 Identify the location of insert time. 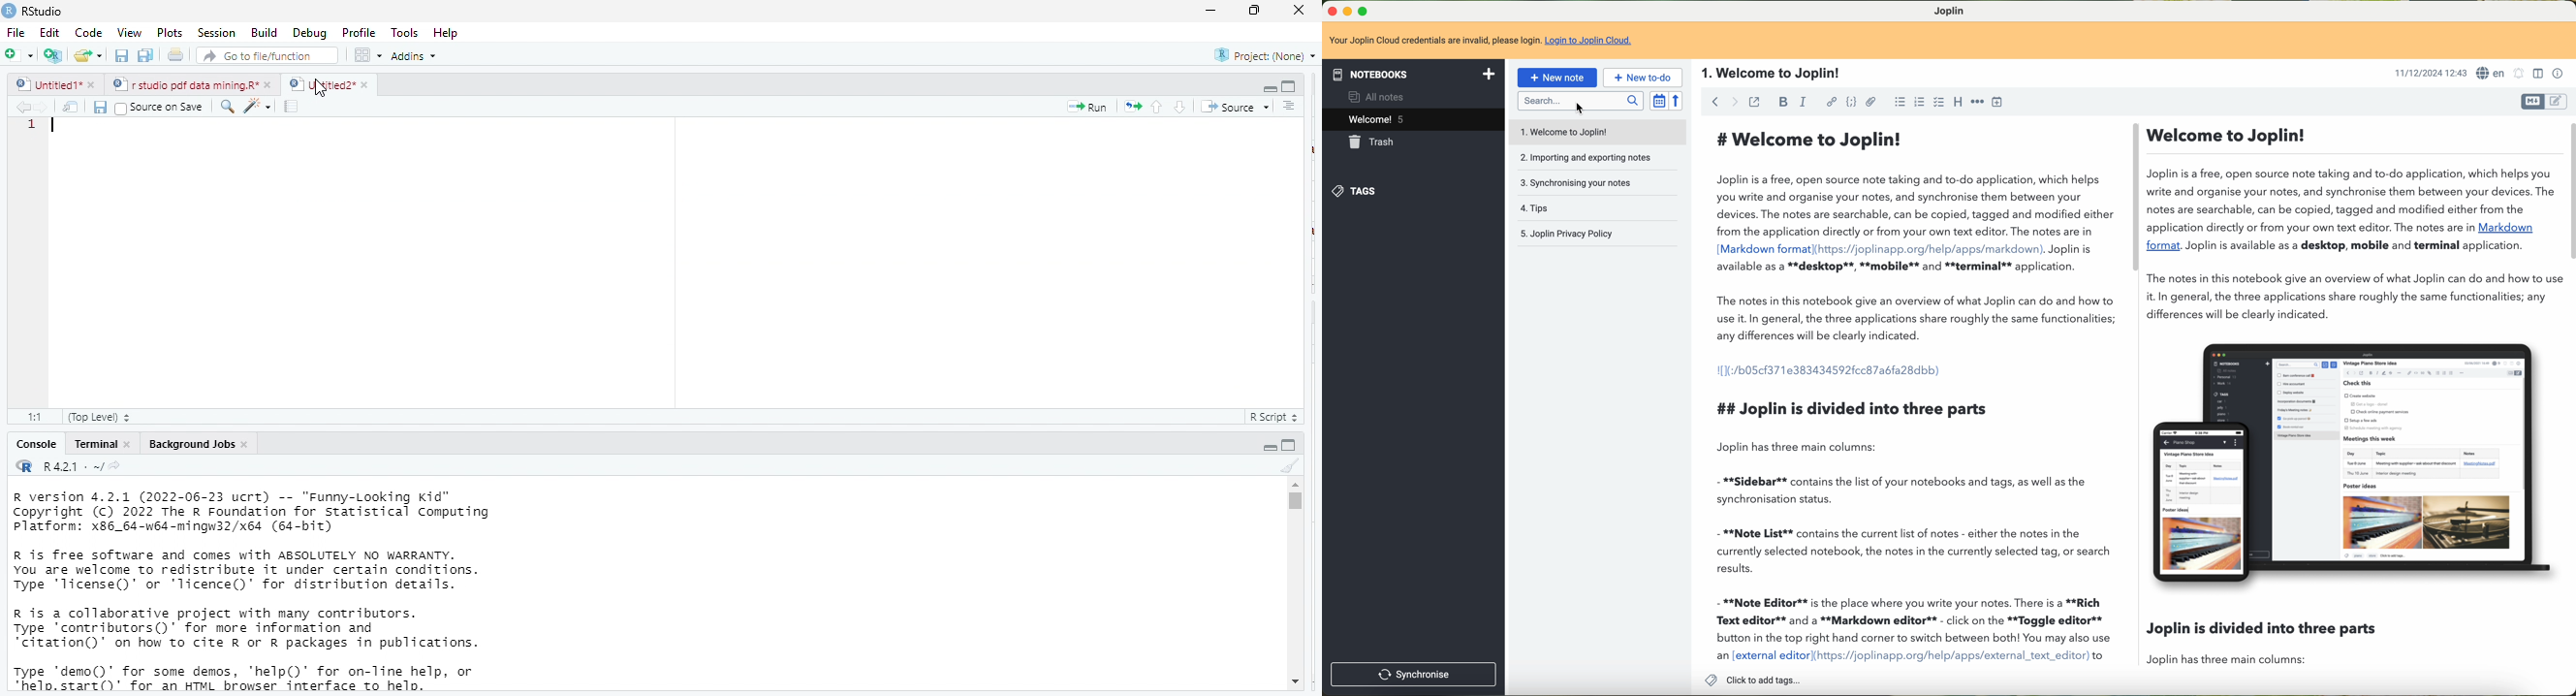
(1997, 101).